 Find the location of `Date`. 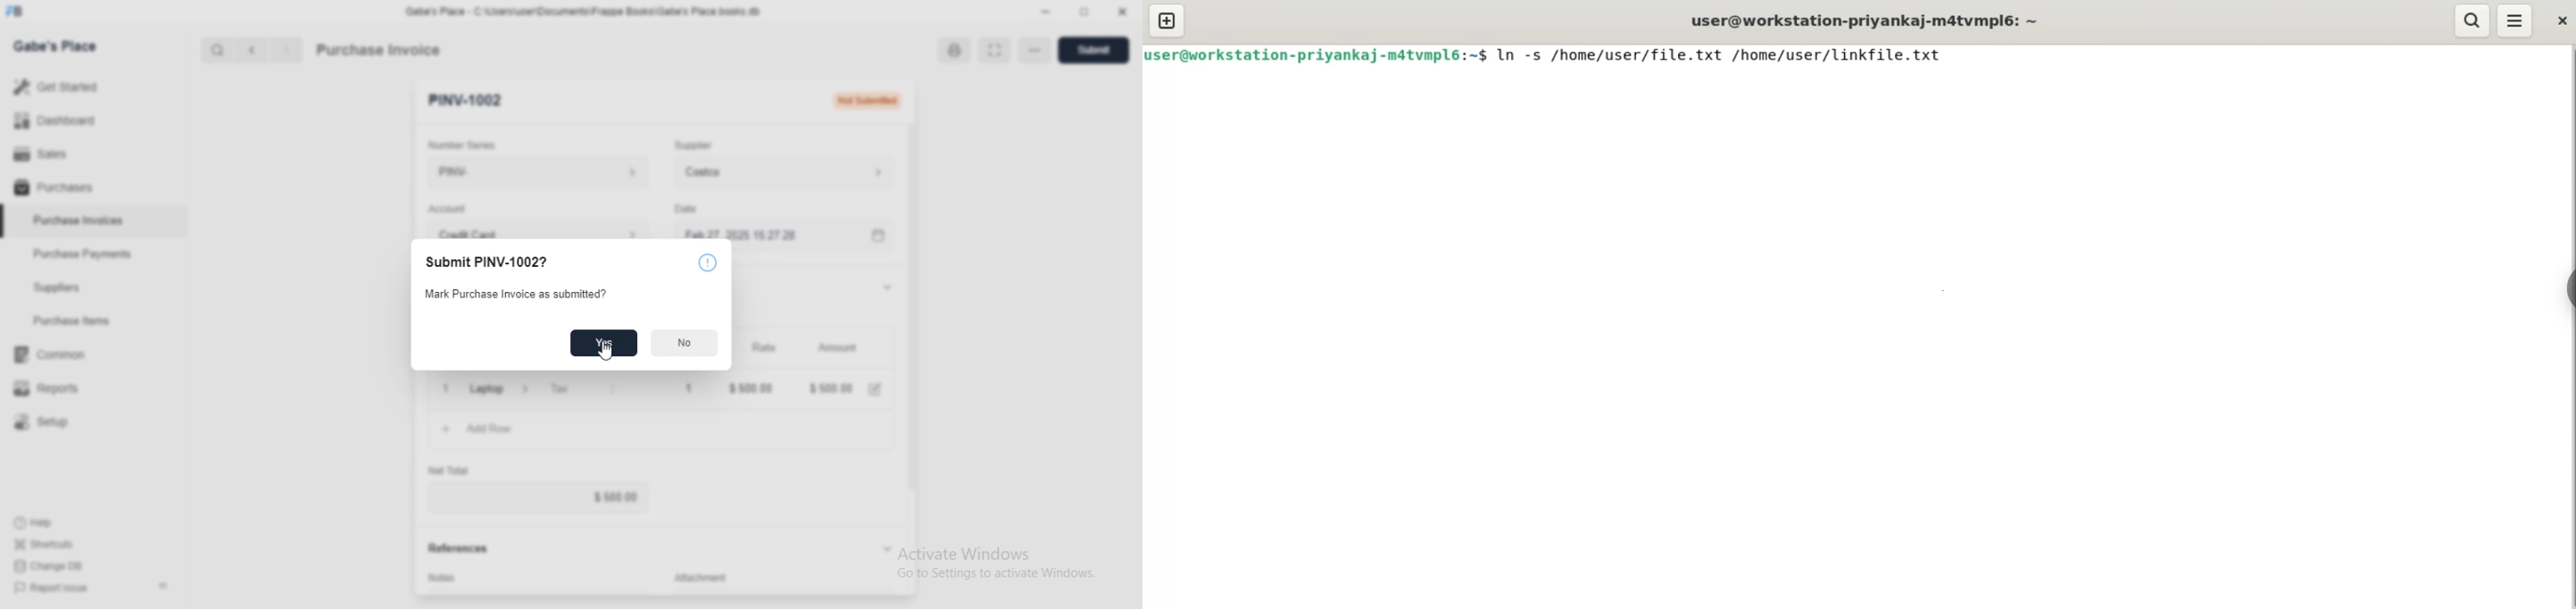

Date is located at coordinates (686, 209).